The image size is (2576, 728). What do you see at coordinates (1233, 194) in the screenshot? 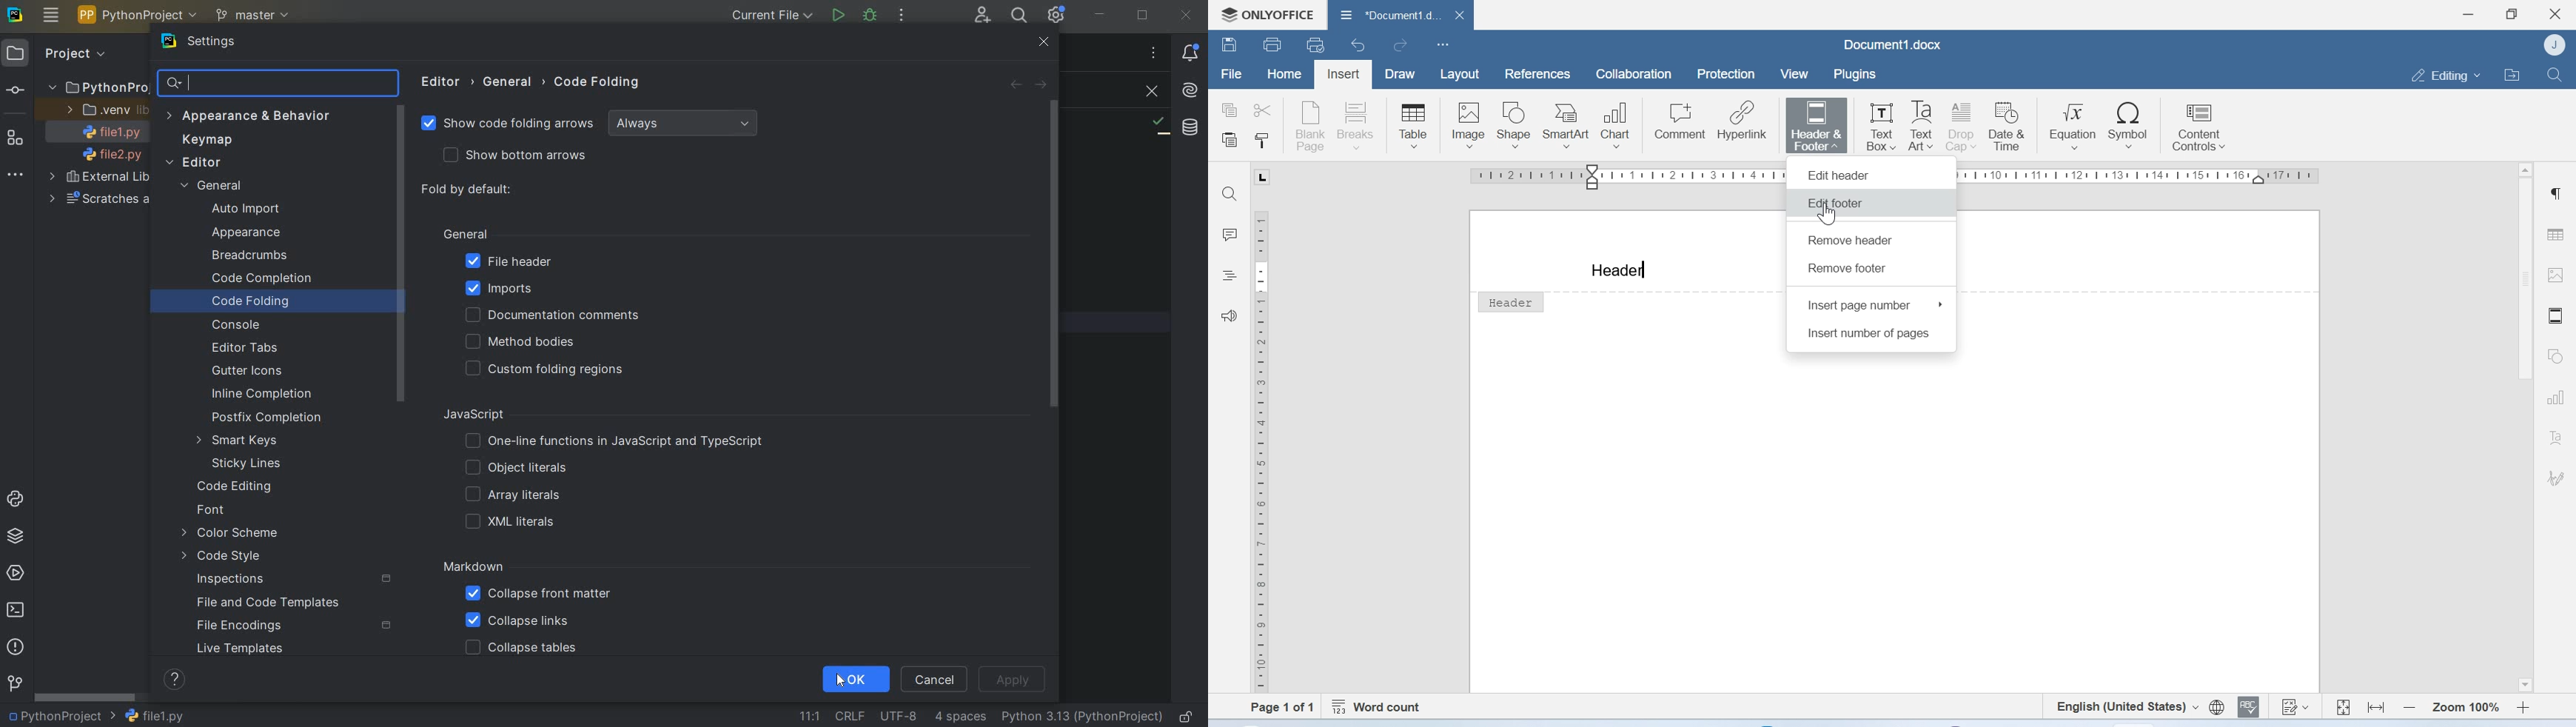
I see `Find` at bounding box center [1233, 194].